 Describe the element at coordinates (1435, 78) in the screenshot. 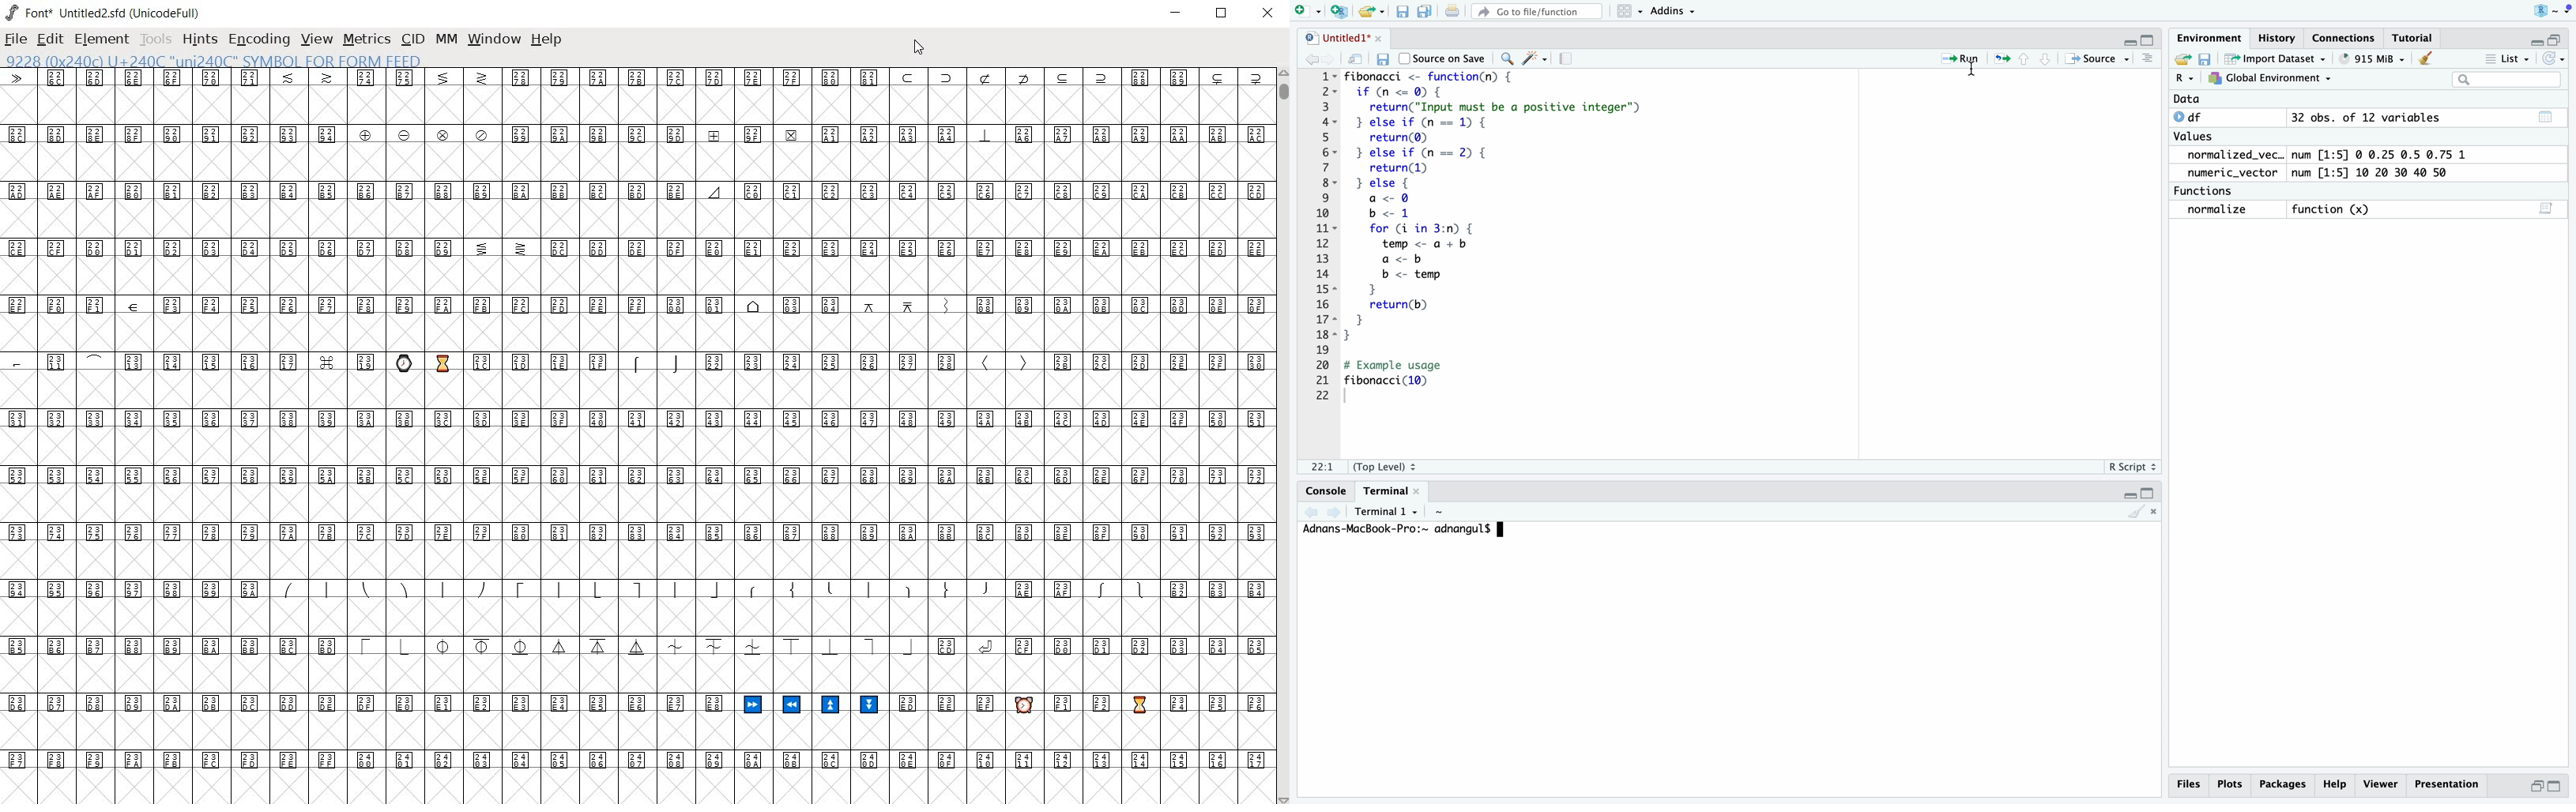

I see `fibonacci function` at that location.